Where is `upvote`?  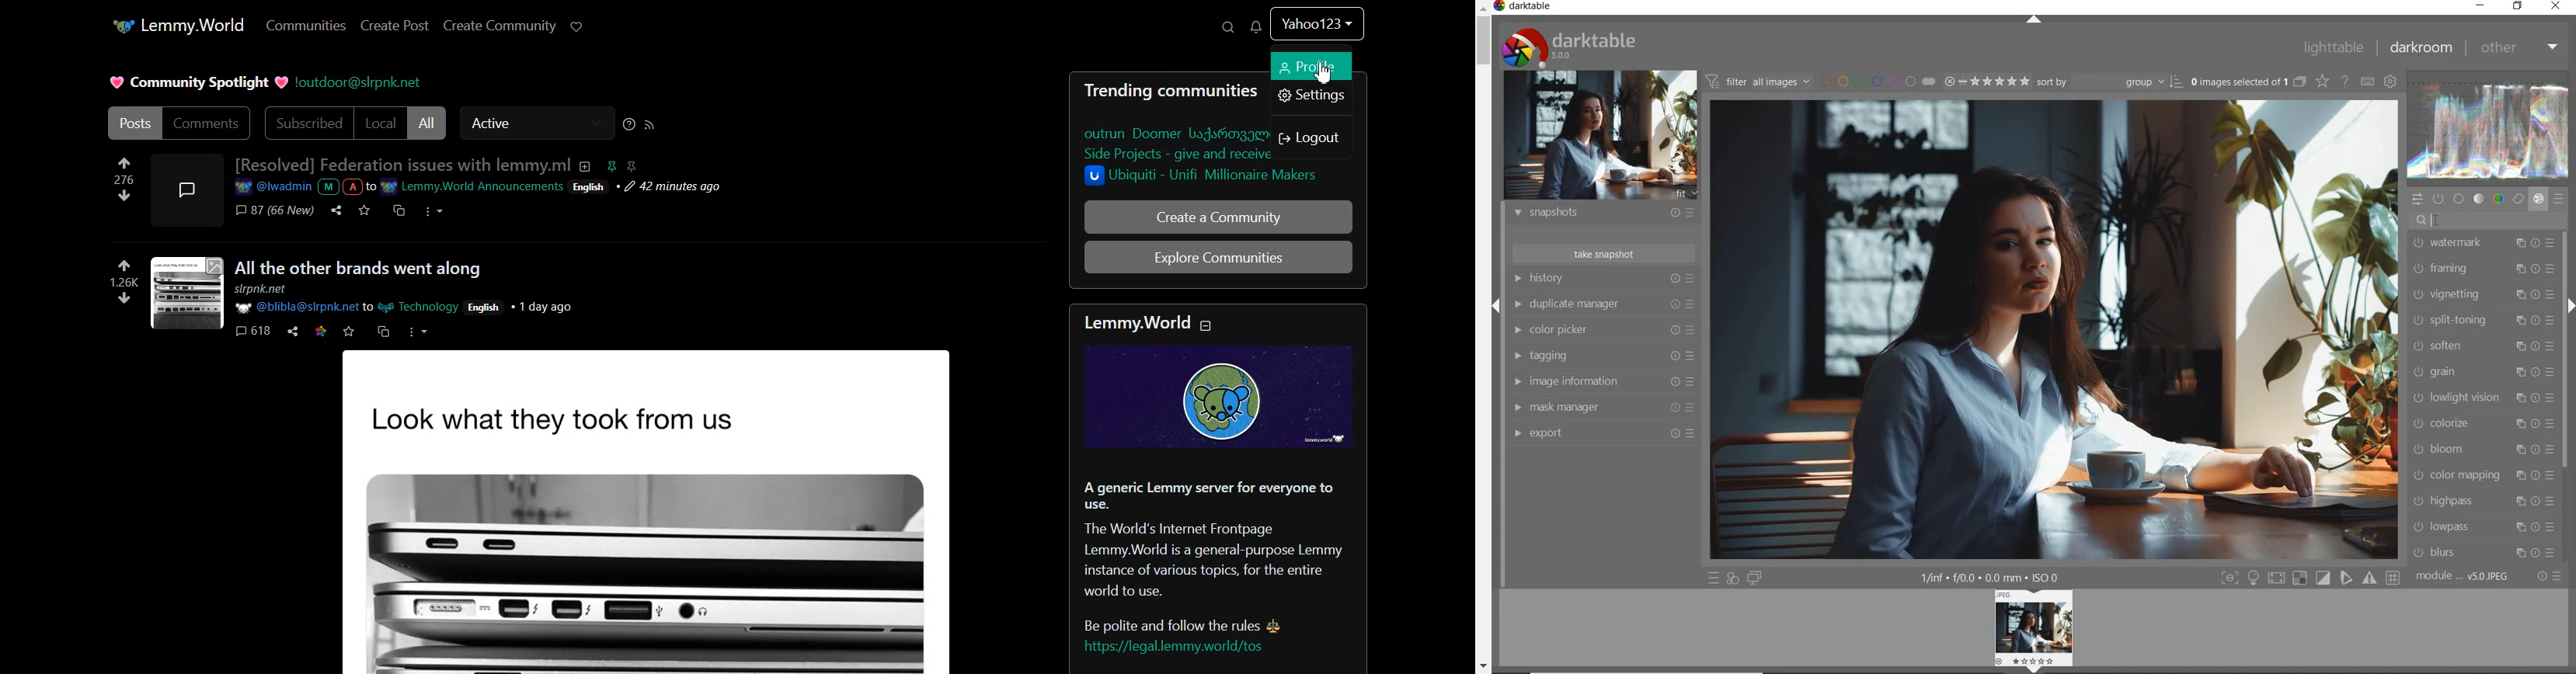
upvote is located at coordinates (124, 265).